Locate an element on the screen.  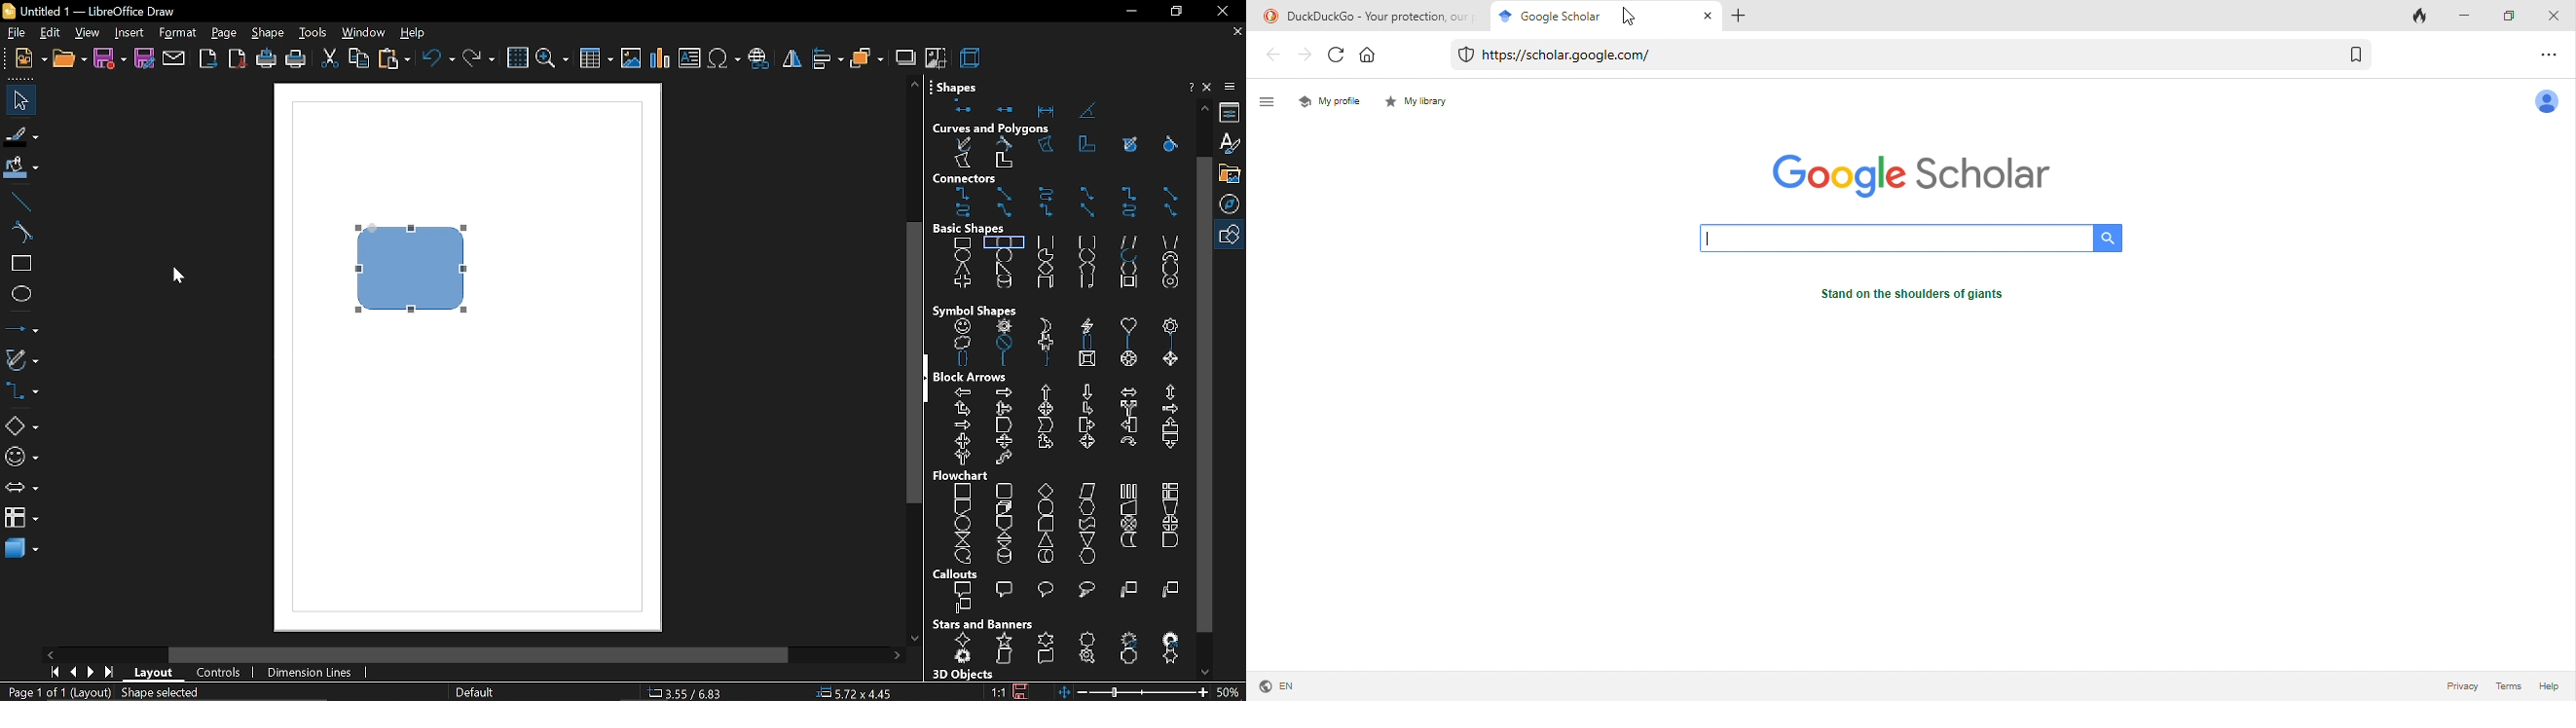
back is located at coordinates (1270, 55).